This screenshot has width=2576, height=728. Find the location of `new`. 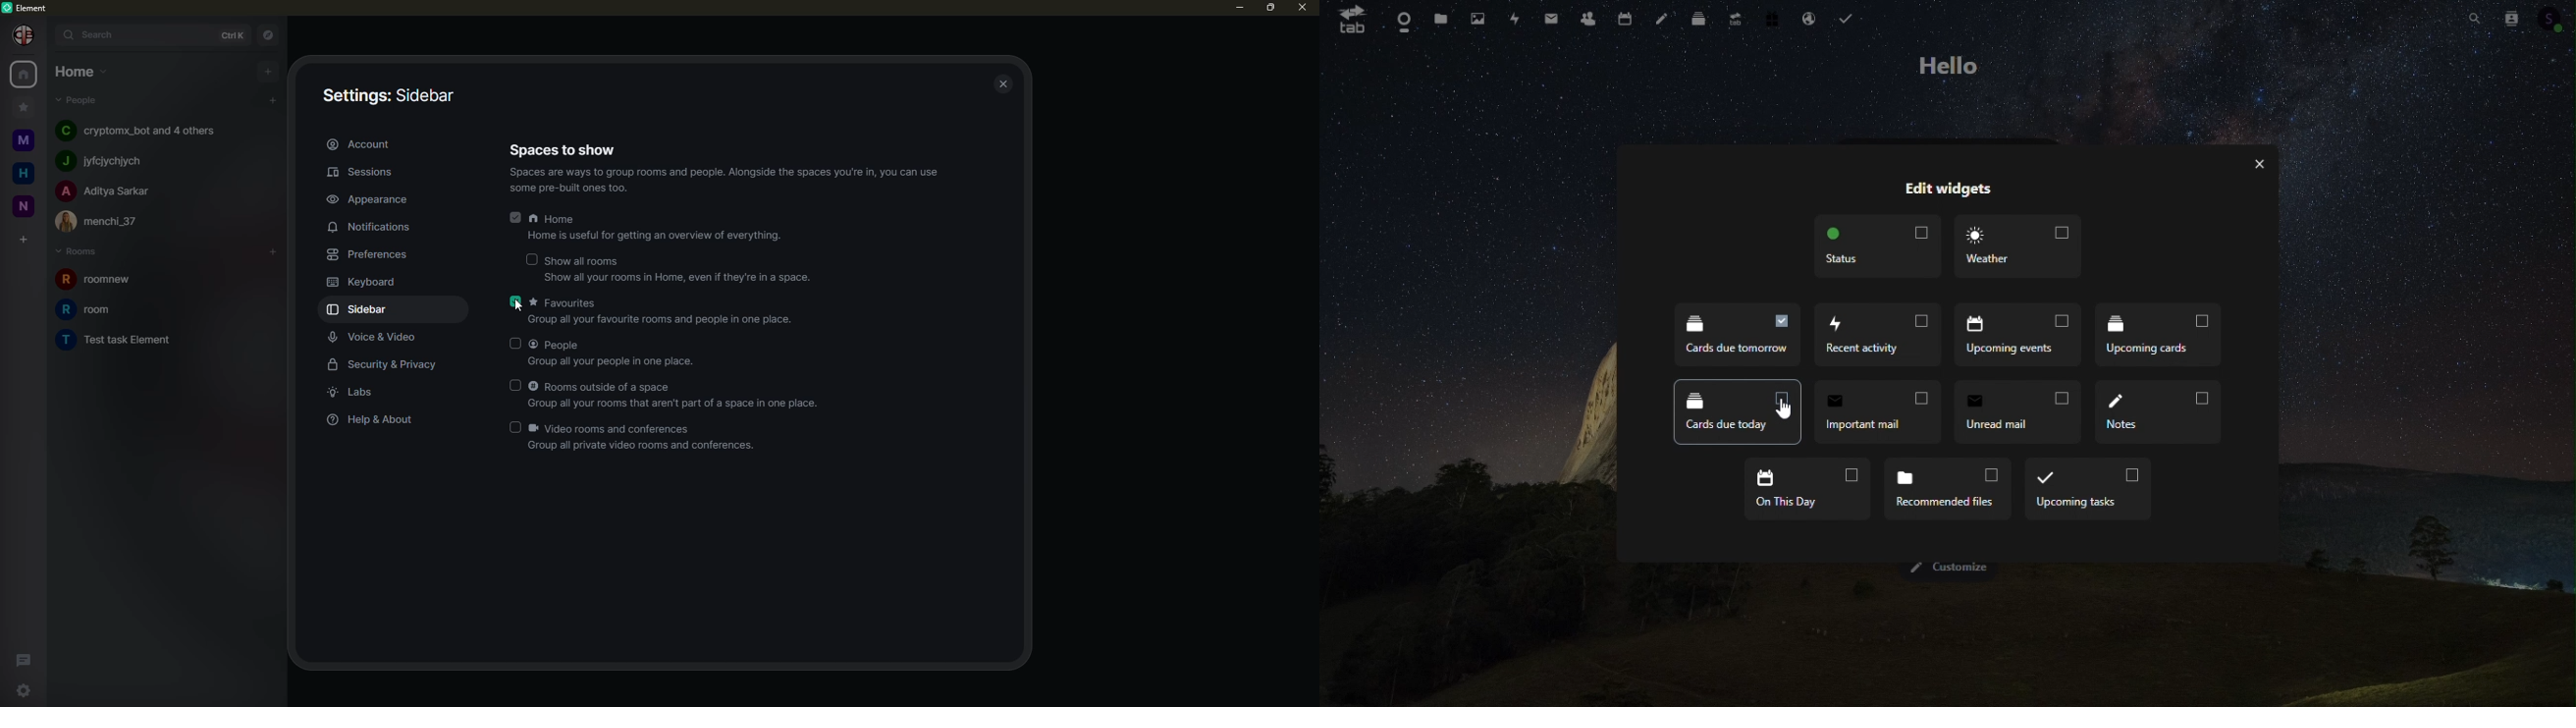

new is located at coordinates (23, 209).